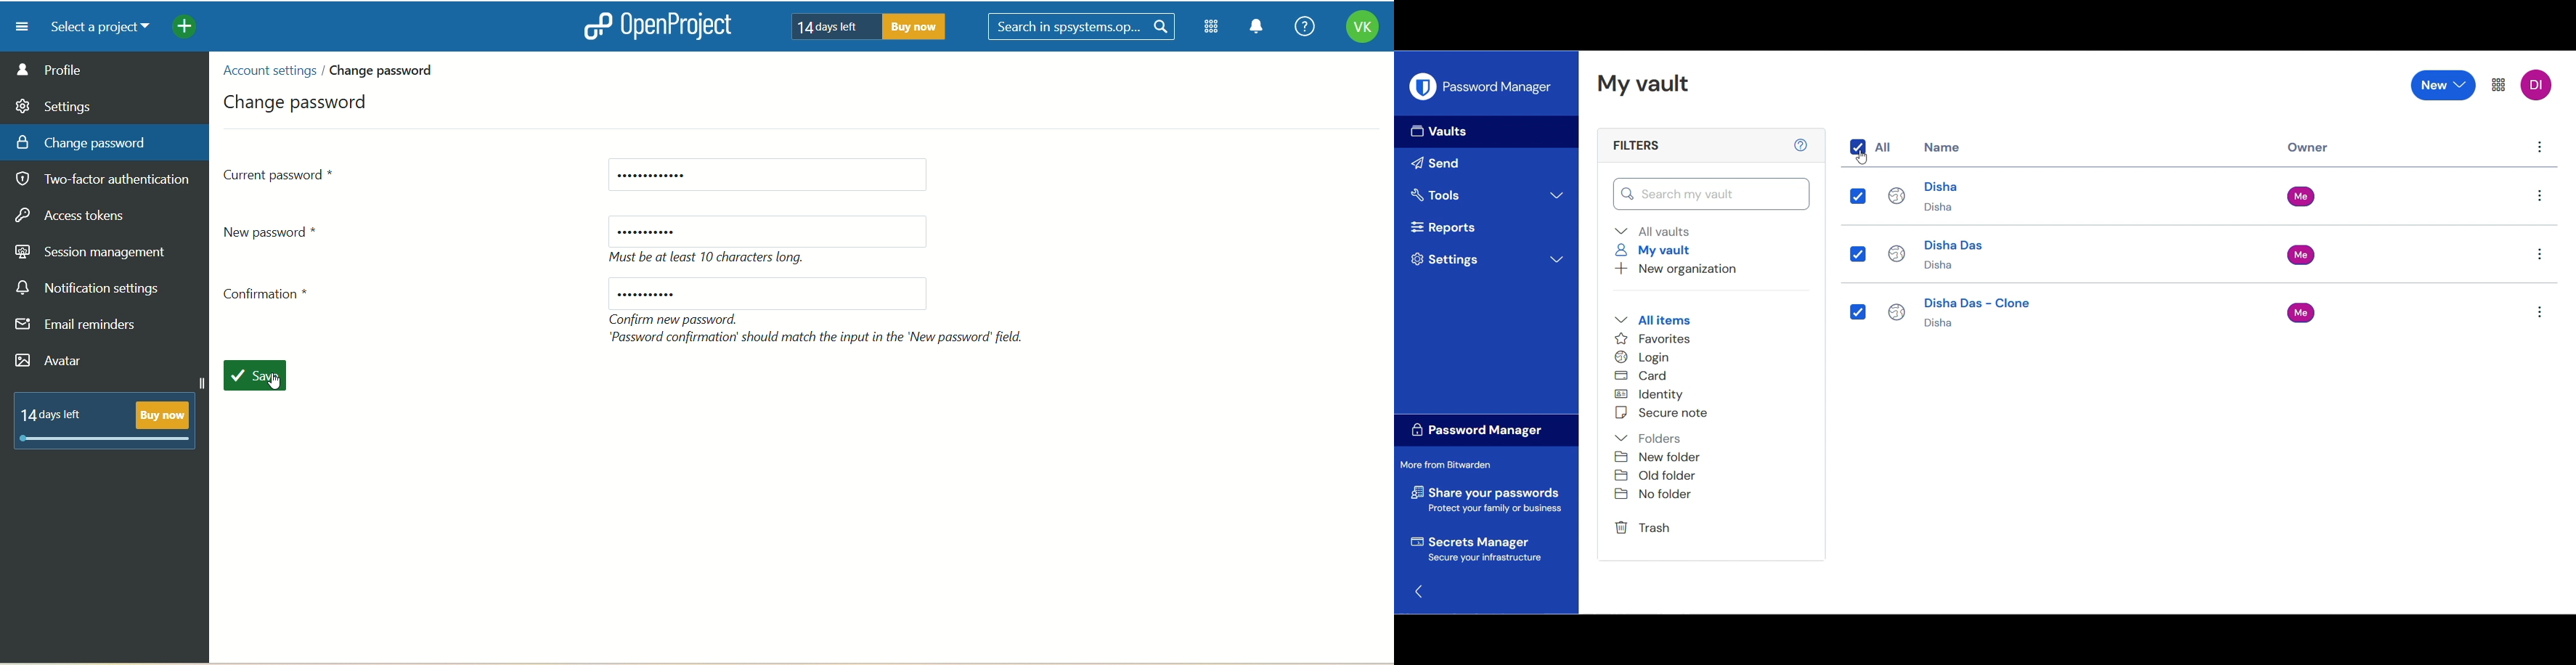 This screenshot has width=2576, height=672. What do you see at coordinates (1858, 147) in the screenshot?
I see `Indicates toggle on/off` at bounding box center [1858, 147].